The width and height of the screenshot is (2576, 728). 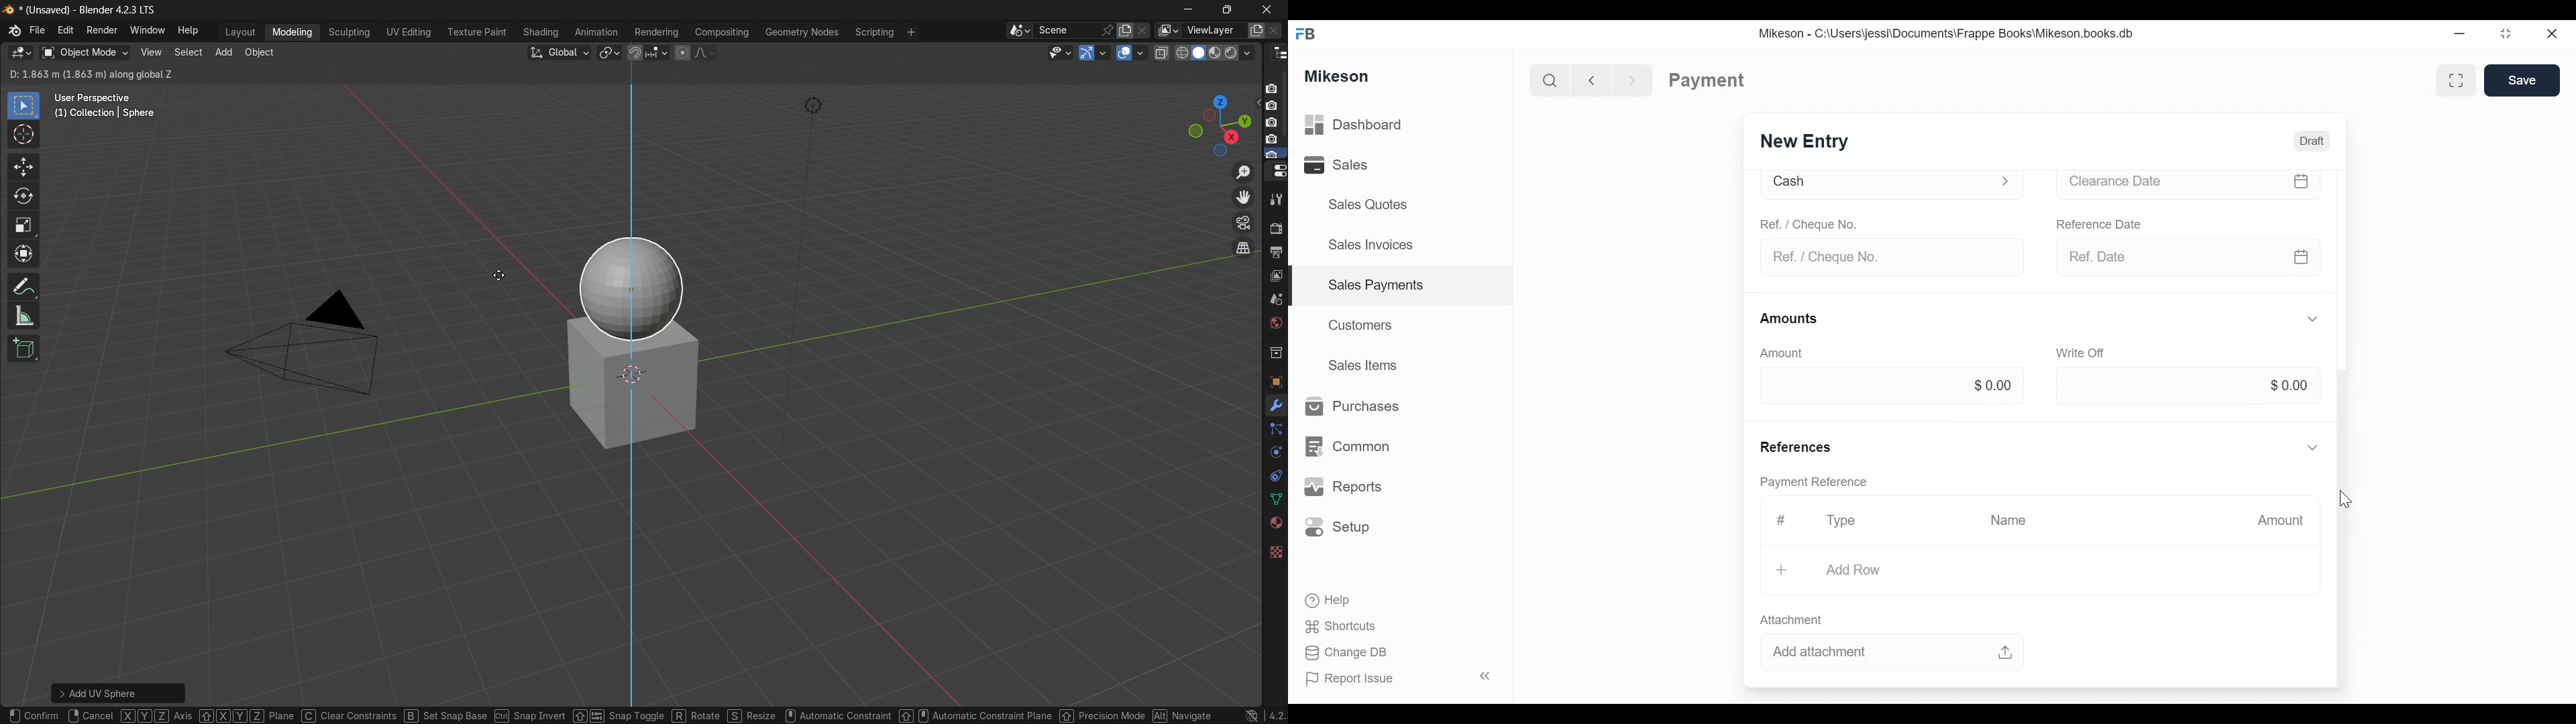 I want to click on output, so click(x=1275, y=251).